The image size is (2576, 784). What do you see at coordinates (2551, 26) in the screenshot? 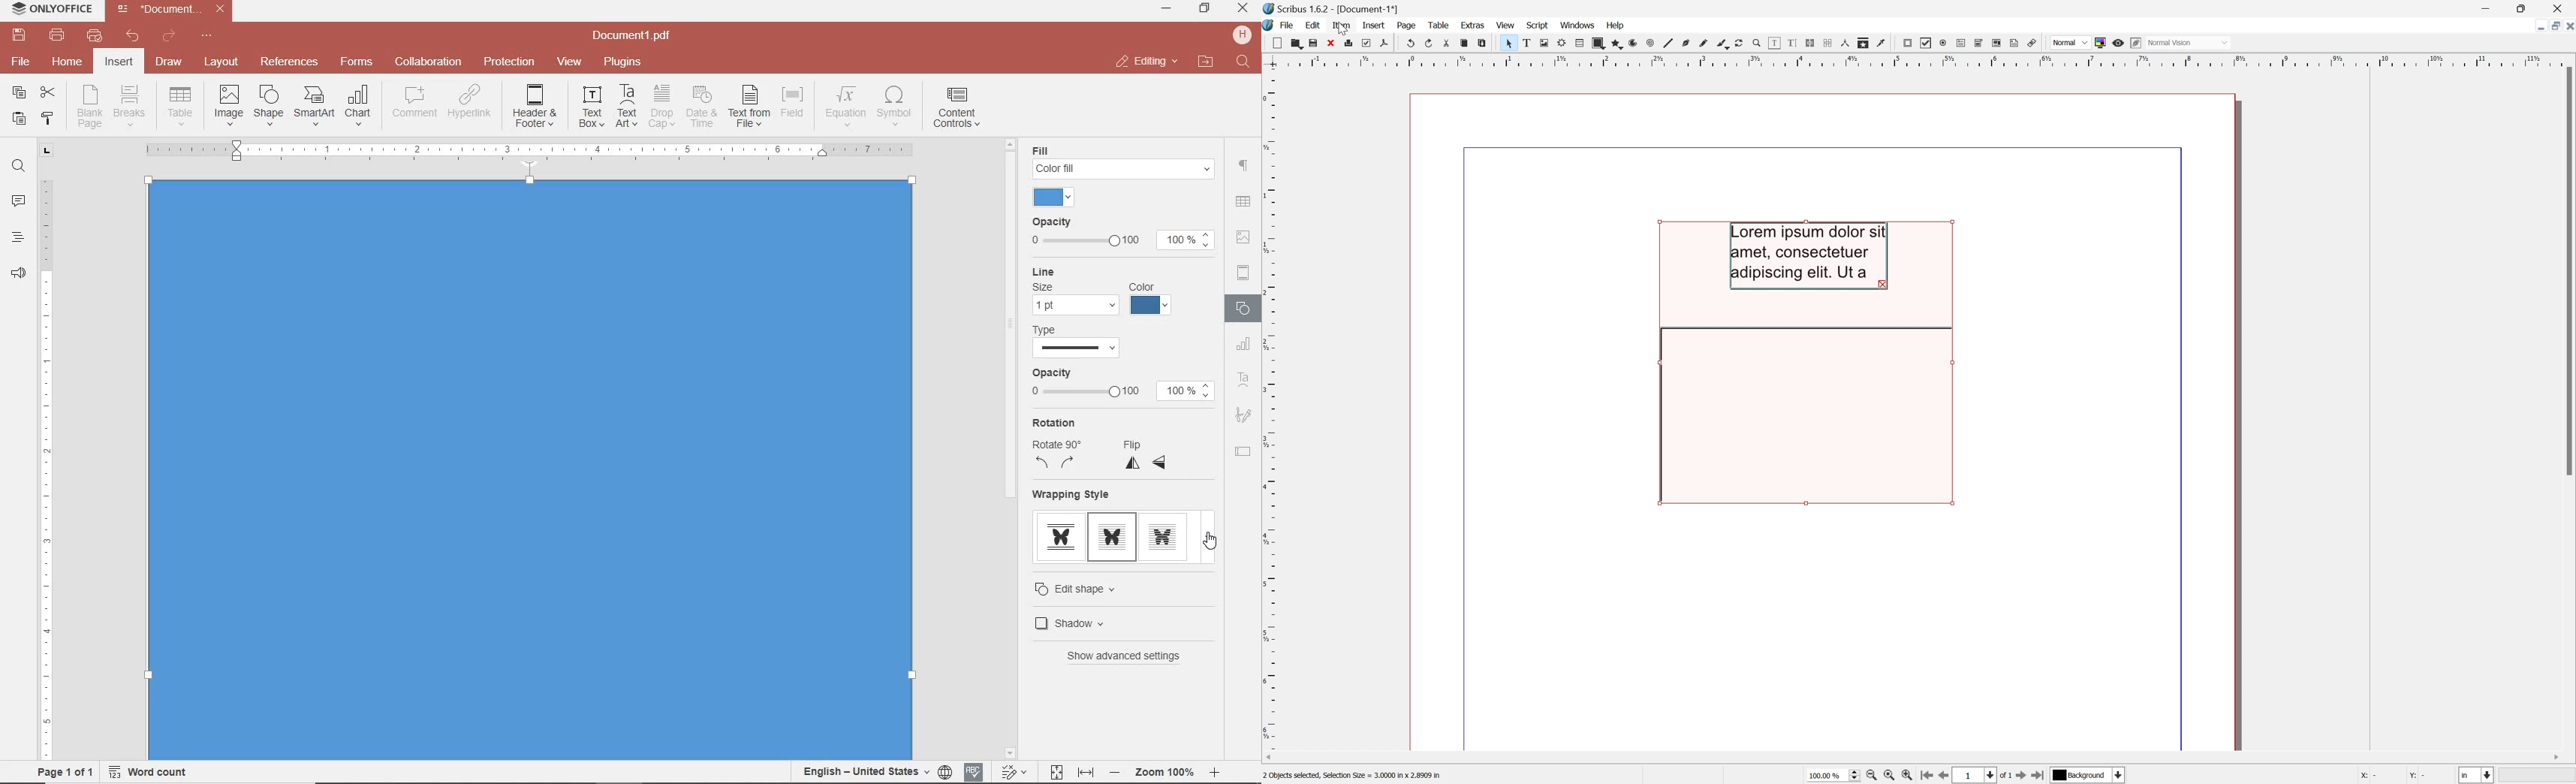
I see `Restore down` at bounding box center [2551, 26].